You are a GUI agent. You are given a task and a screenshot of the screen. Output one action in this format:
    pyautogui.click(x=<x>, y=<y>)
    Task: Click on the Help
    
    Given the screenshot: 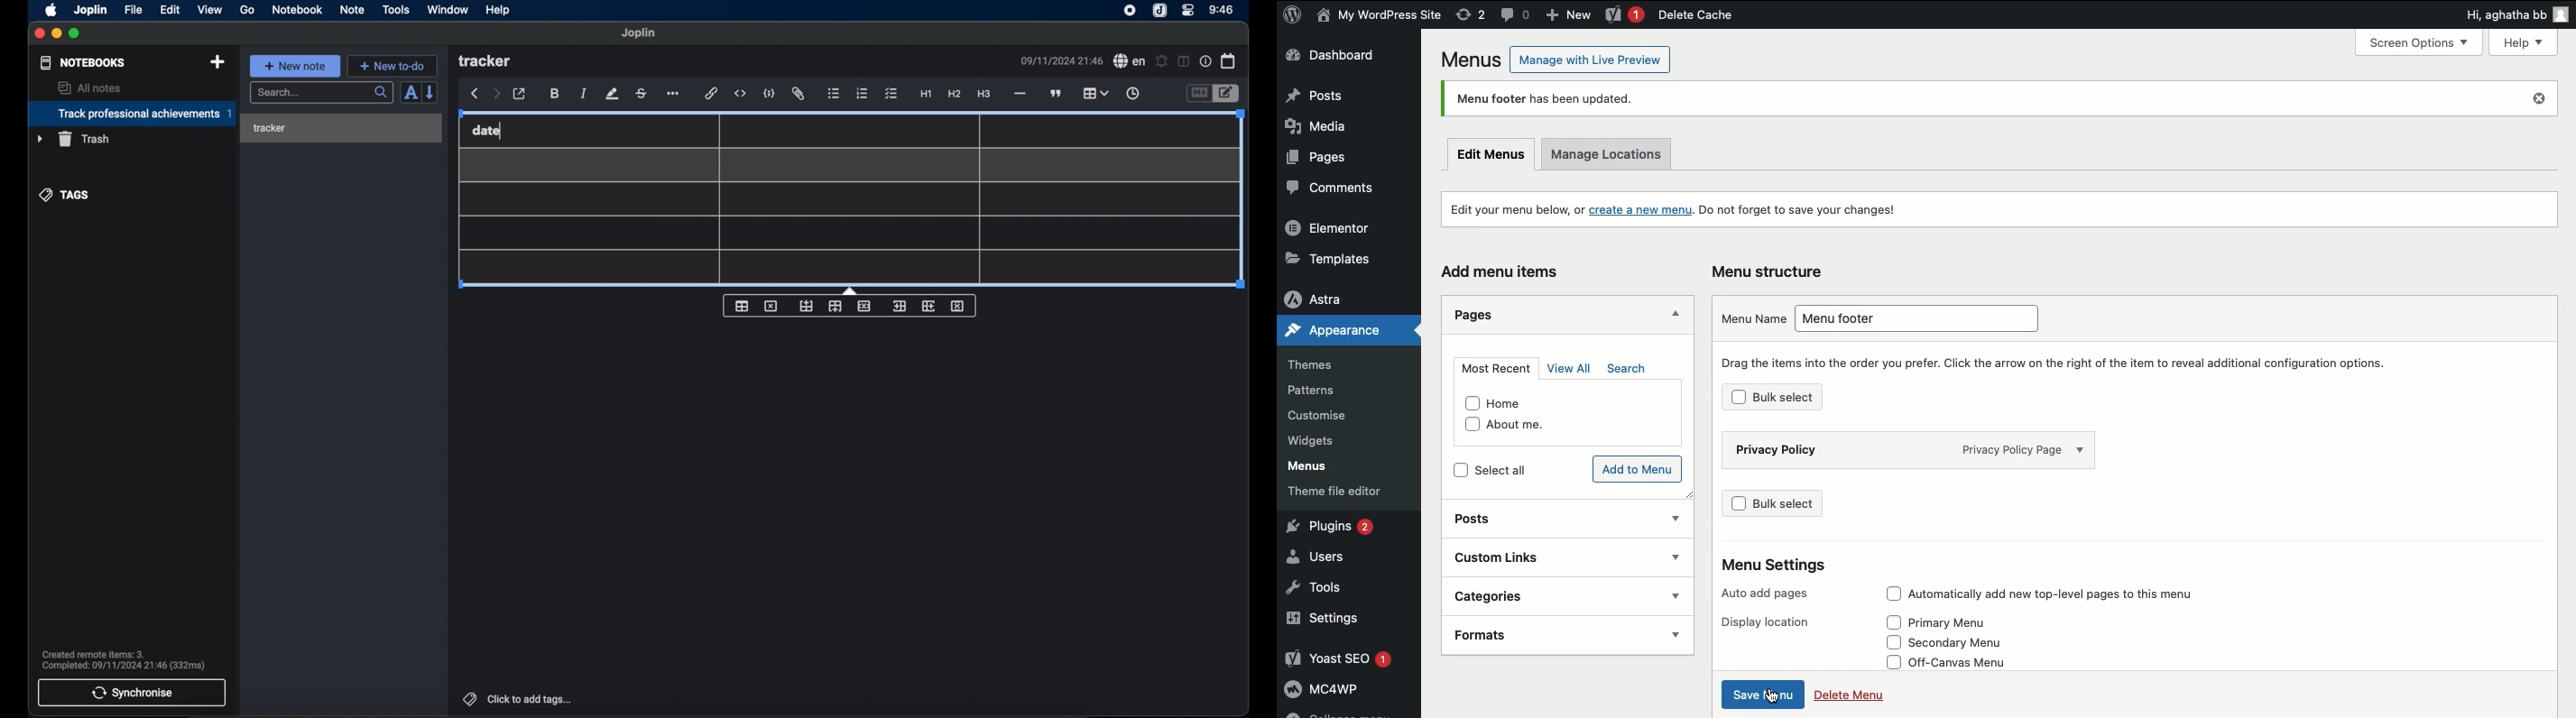 What is the action you would take?
    pyautogui.click(x=2527, y=42)
    